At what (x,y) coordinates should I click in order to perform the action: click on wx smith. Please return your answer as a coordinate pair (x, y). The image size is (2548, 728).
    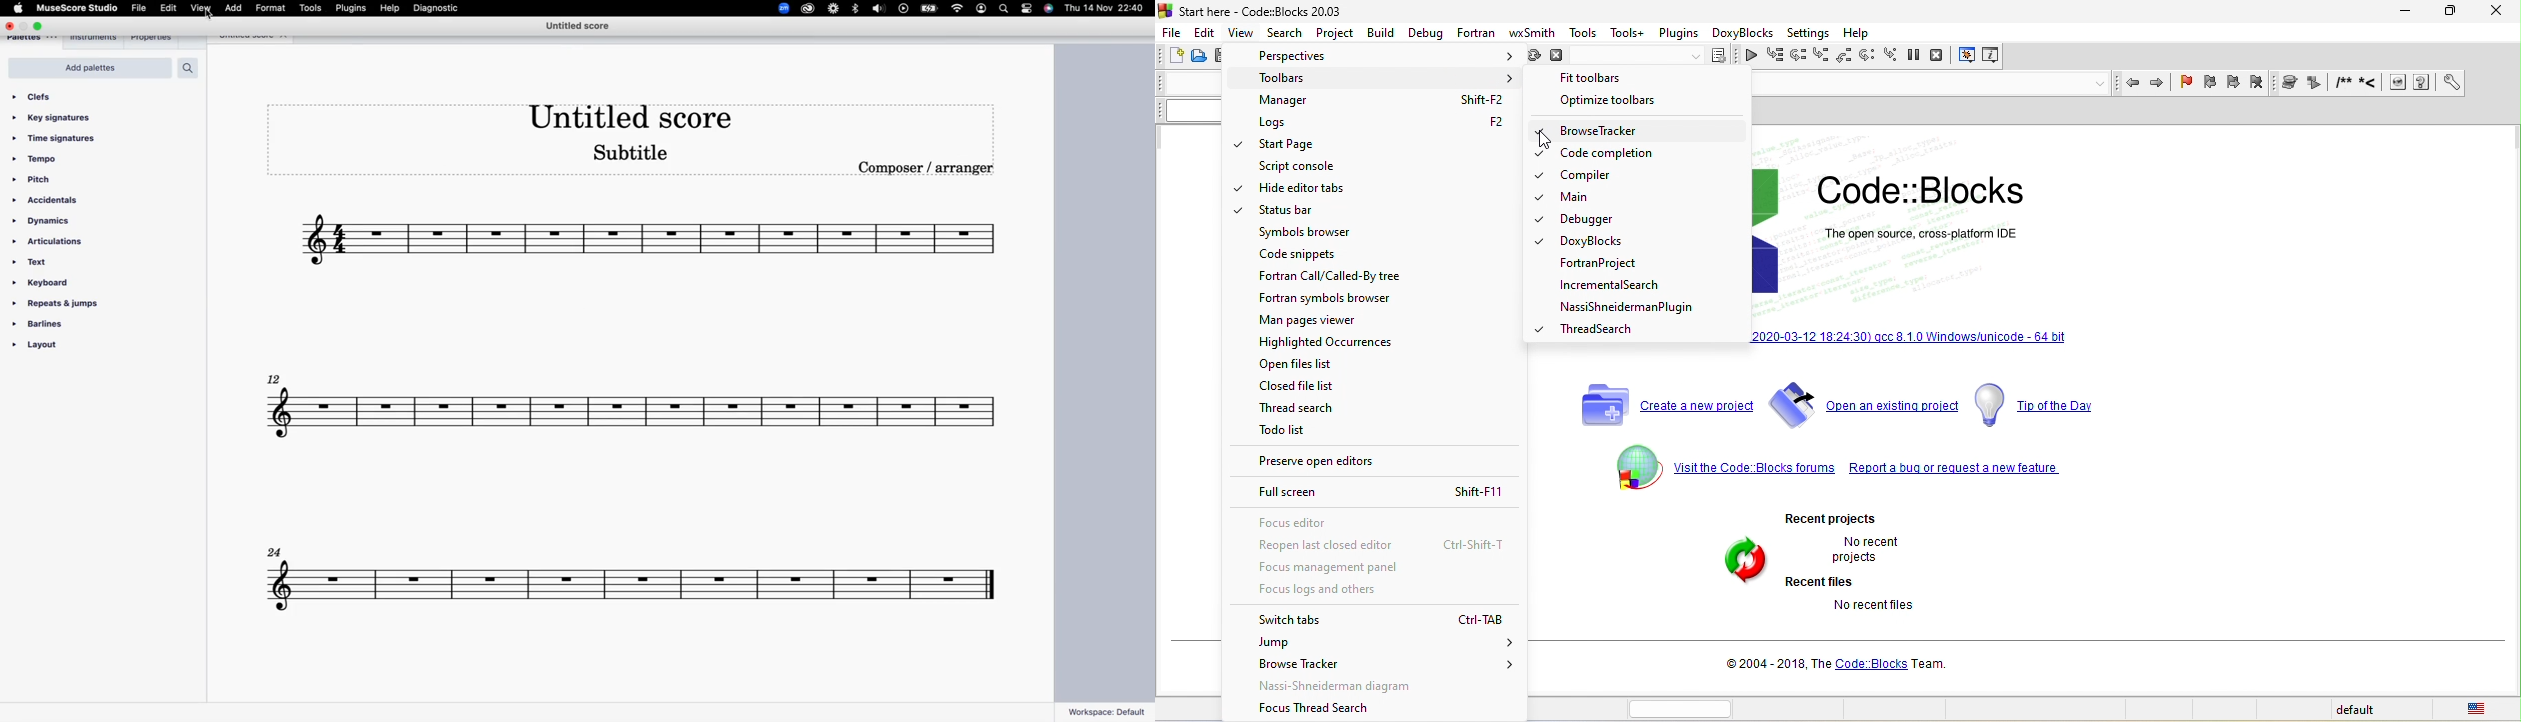
    Looking at the image, I should click on (1530, 33).